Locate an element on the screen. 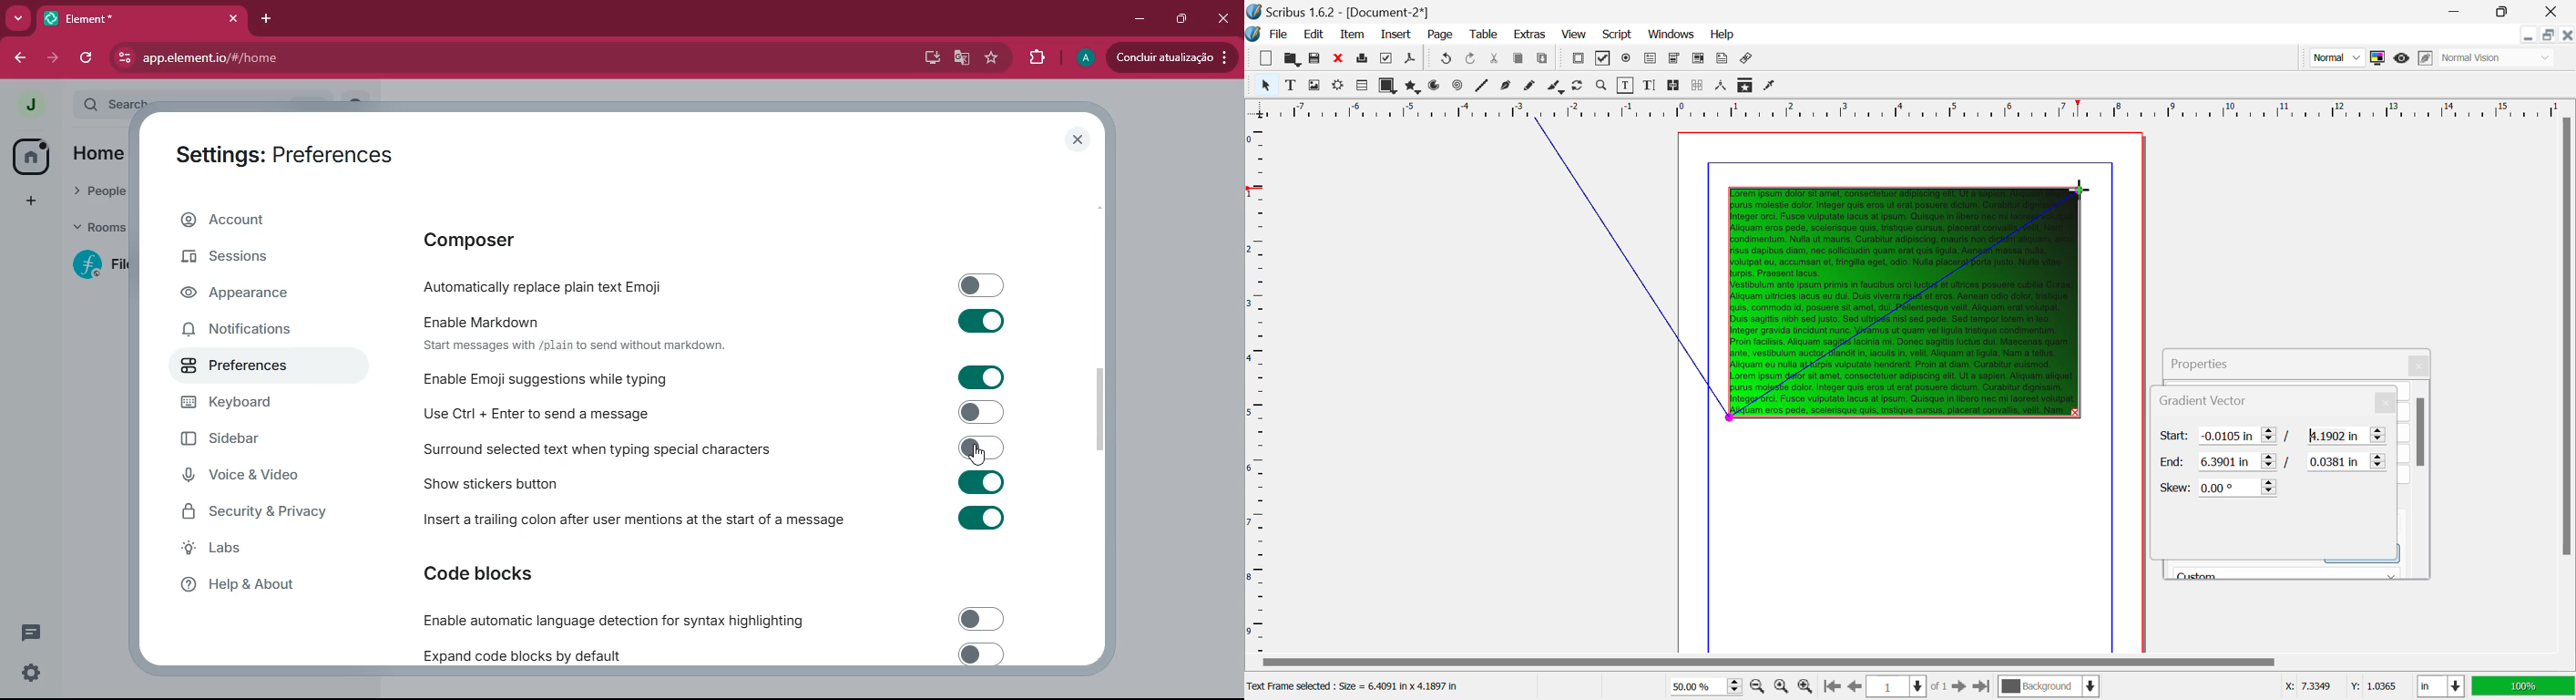 The image size is (2576, 700). extensions is located at coordinates (1036, 58).